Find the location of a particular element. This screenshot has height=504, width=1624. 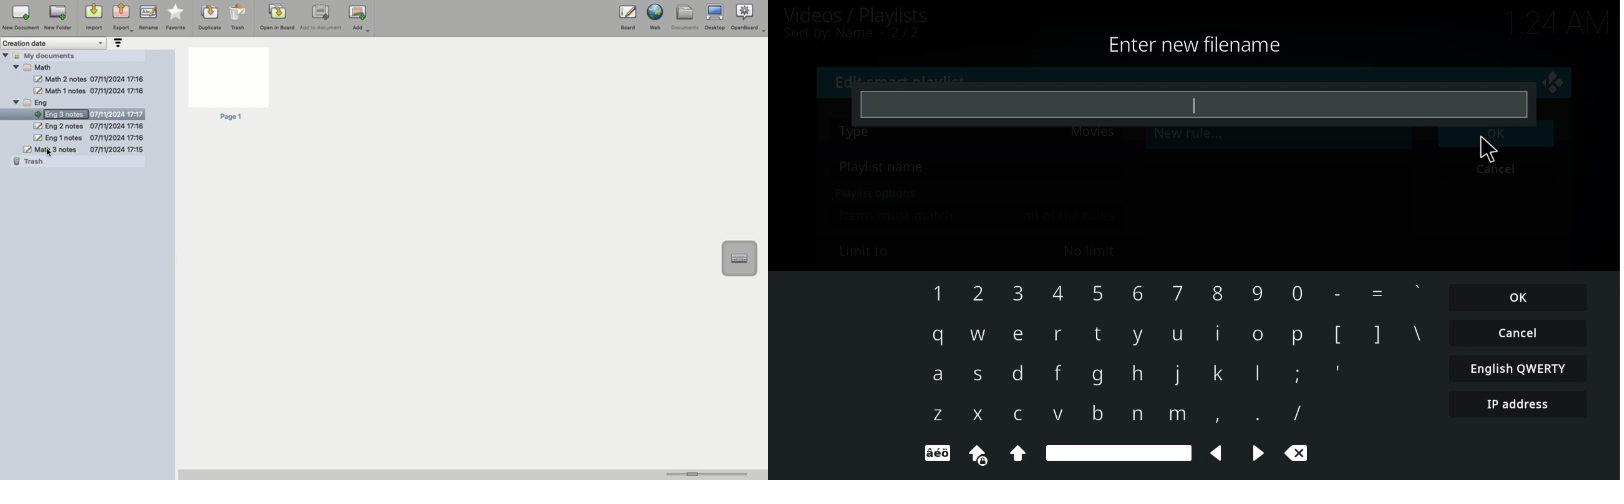

type is located at coordinates (864, 132).